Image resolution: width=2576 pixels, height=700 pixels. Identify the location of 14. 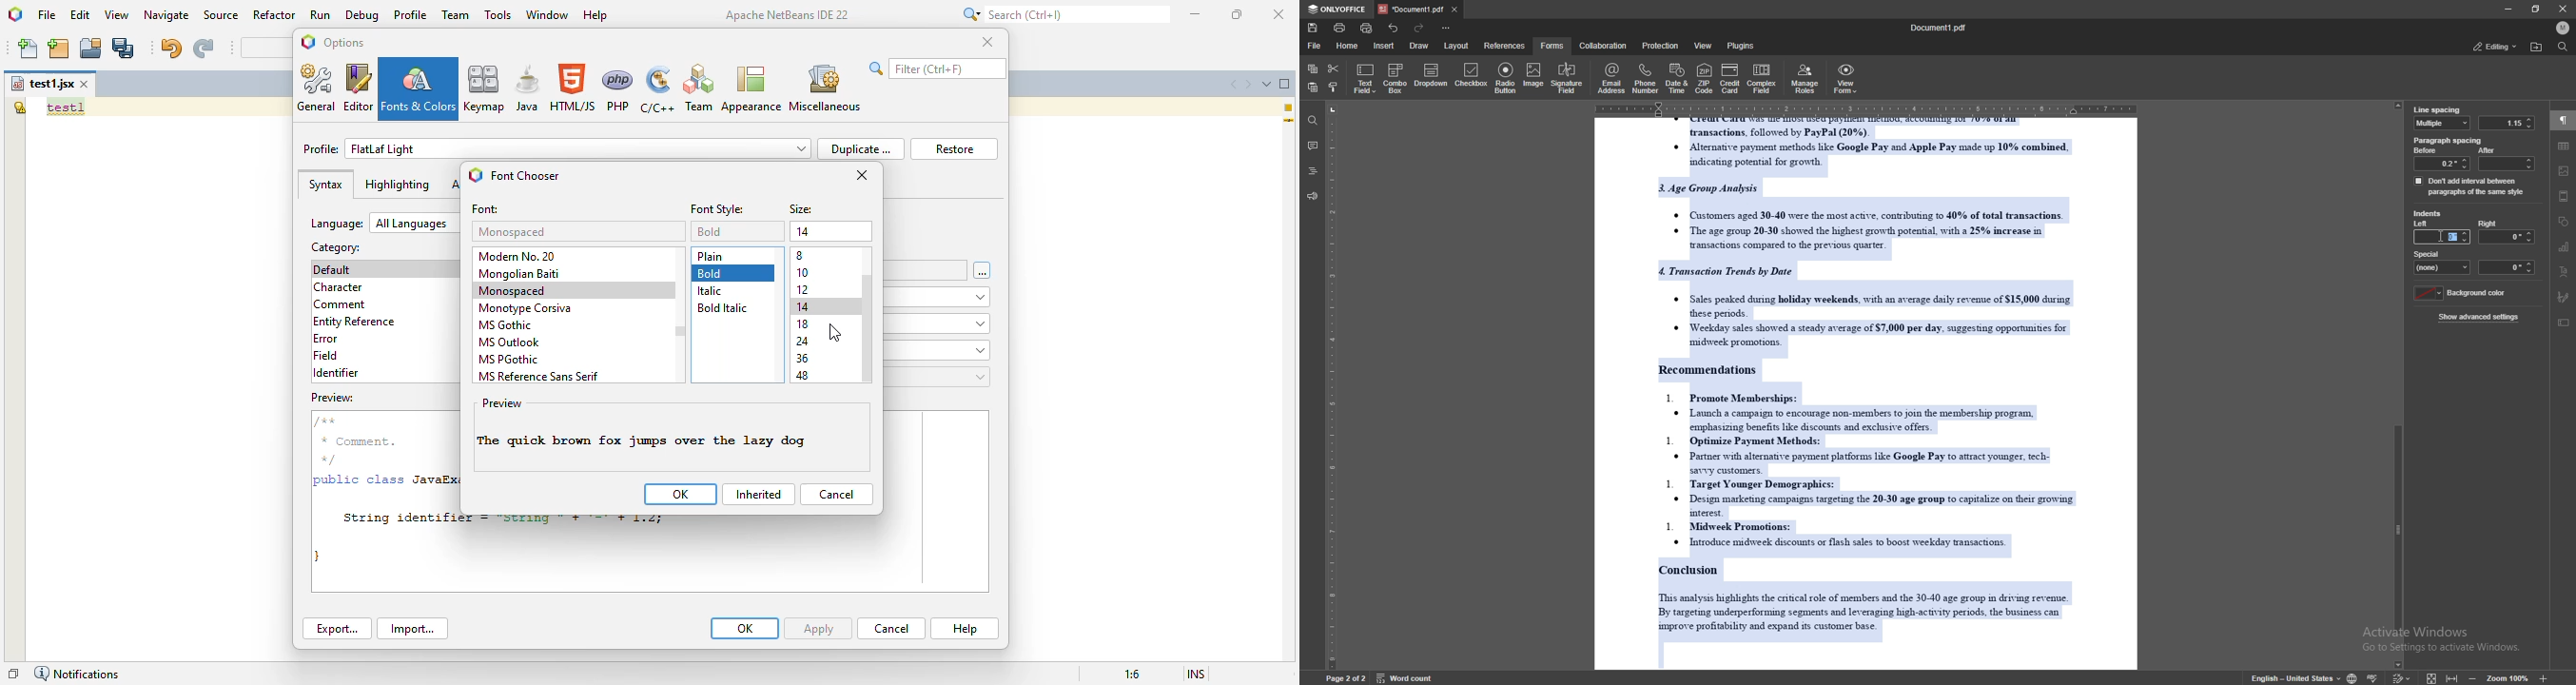
(805, 307).